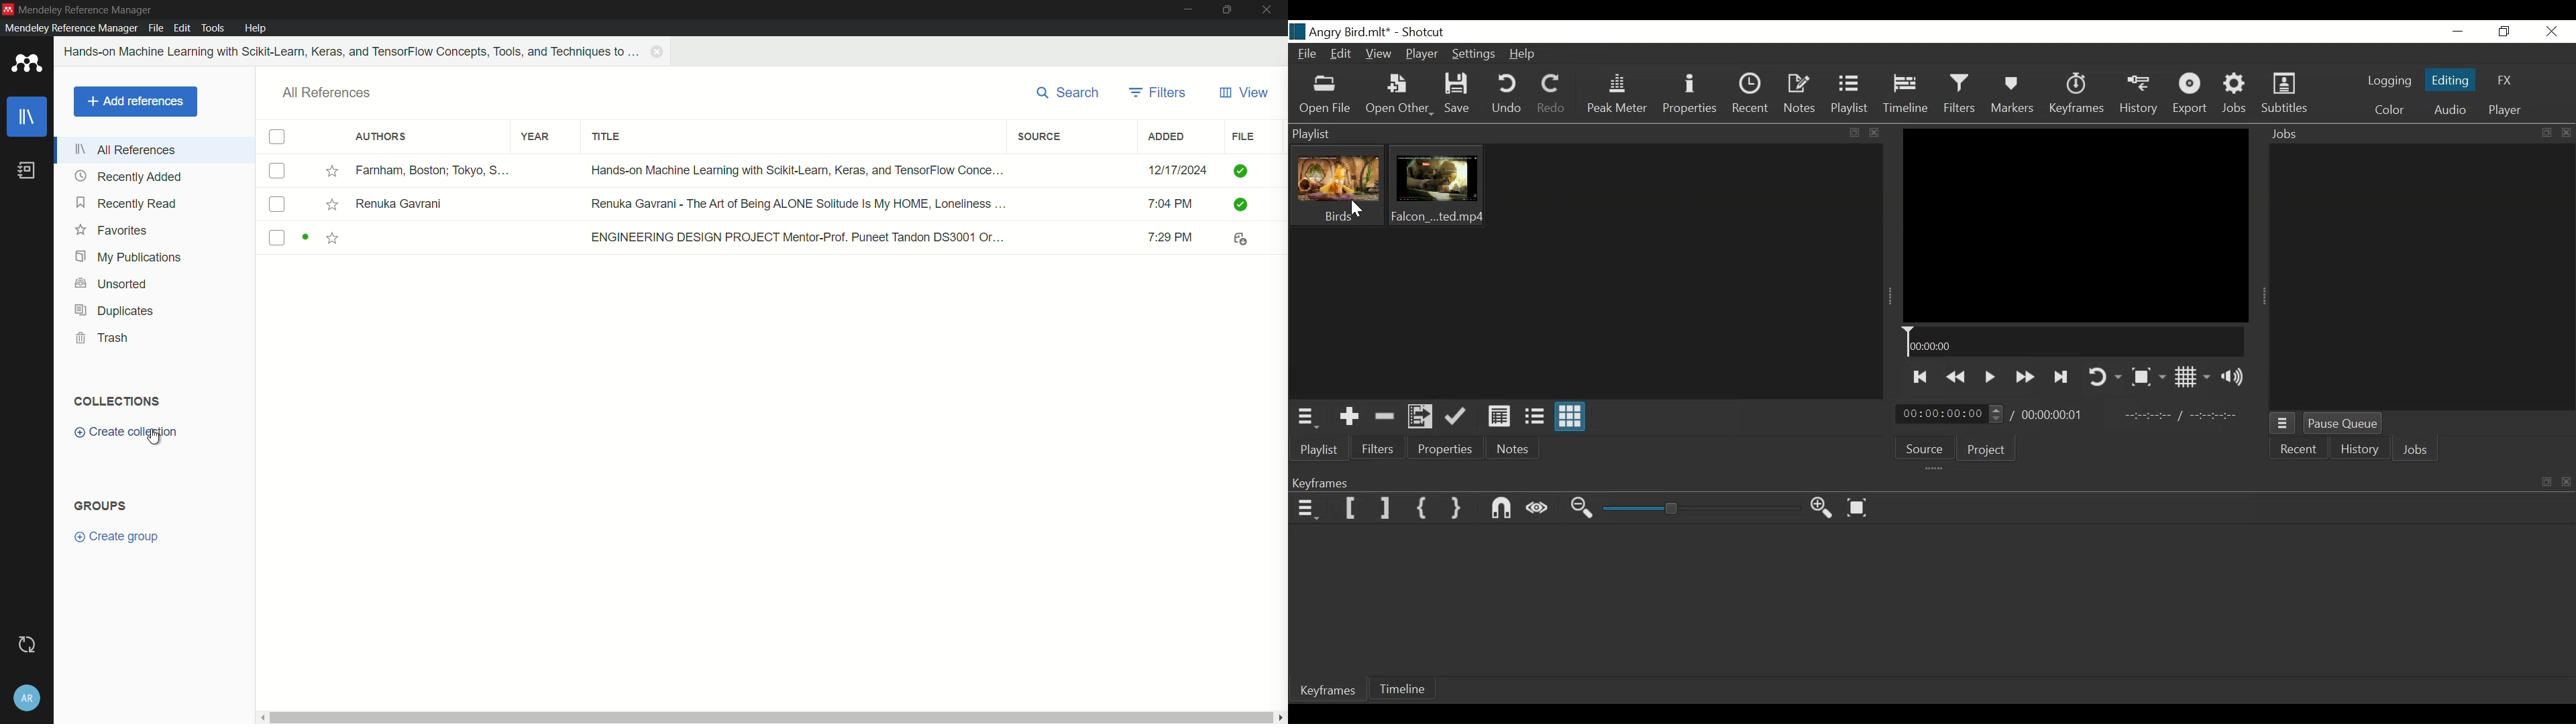 The image size is (2576, 728). Describe the element at coordinates (327, 93) in the screenshot. I see `all references` at that location.